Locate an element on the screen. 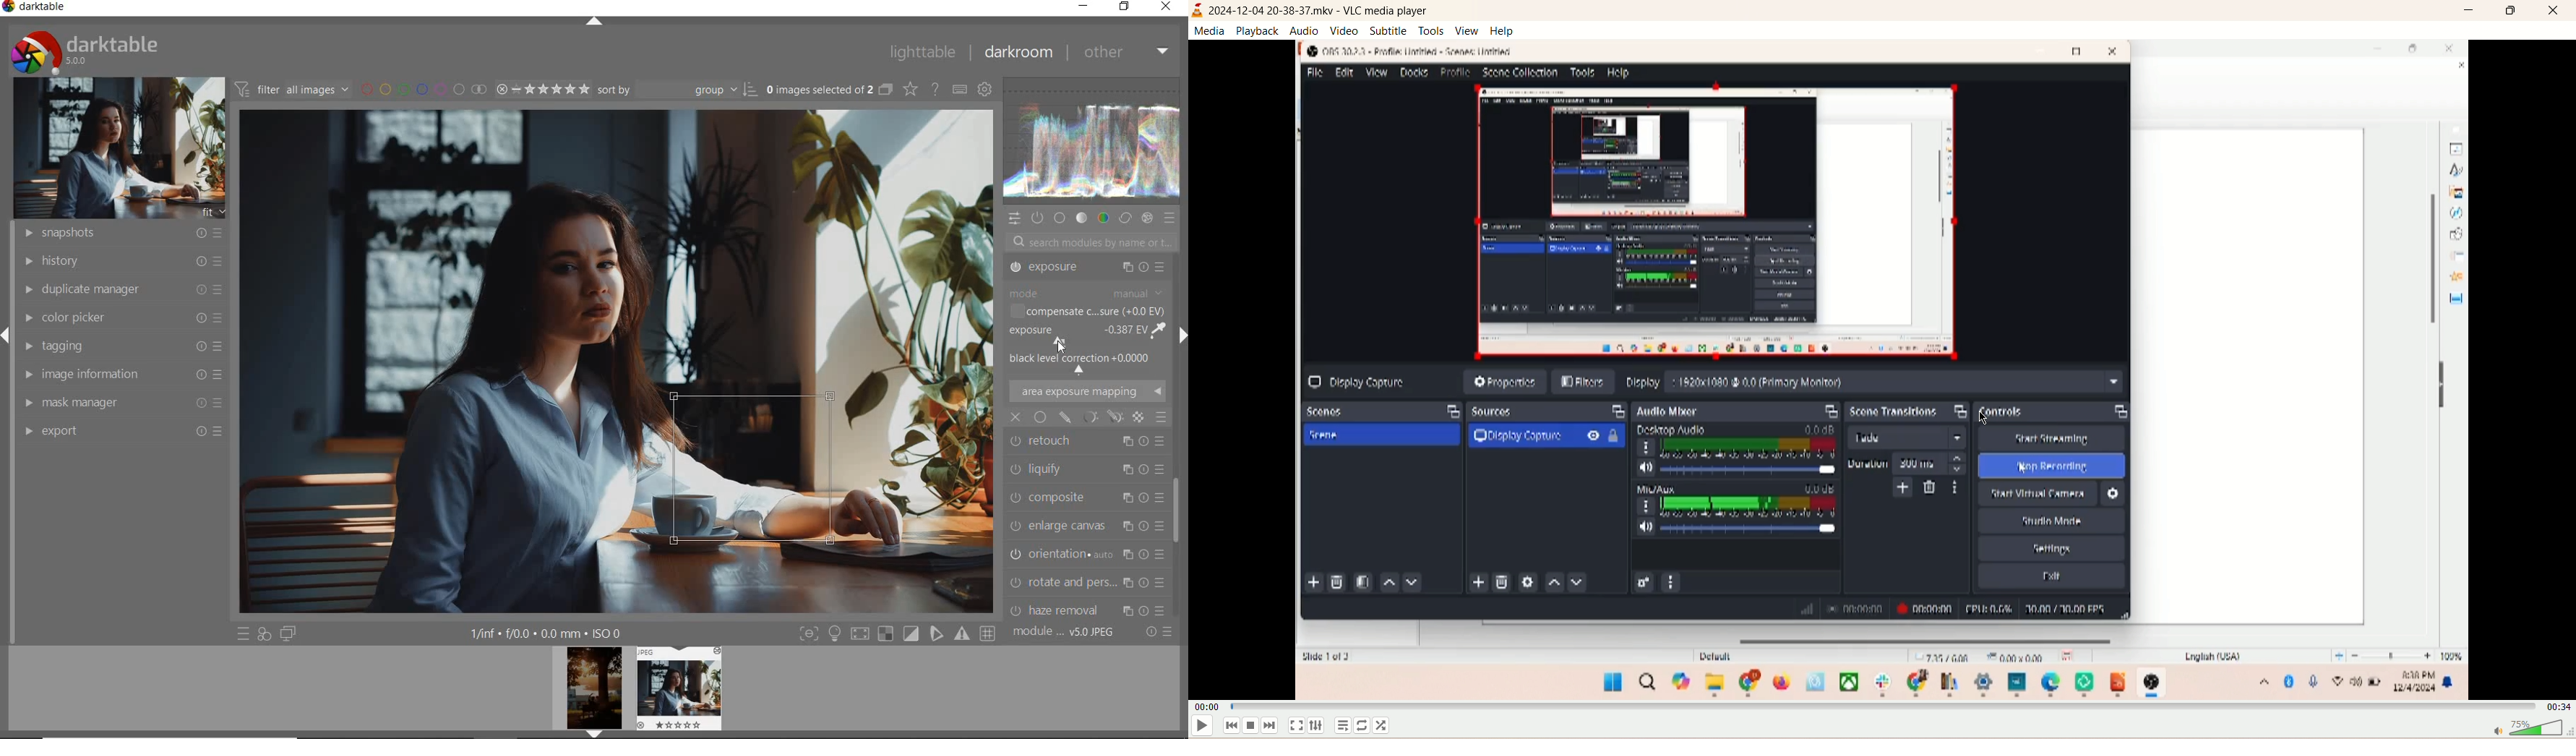 This screenshot has width=2576, height=756. cursor is located at coordinates (1971, 416).